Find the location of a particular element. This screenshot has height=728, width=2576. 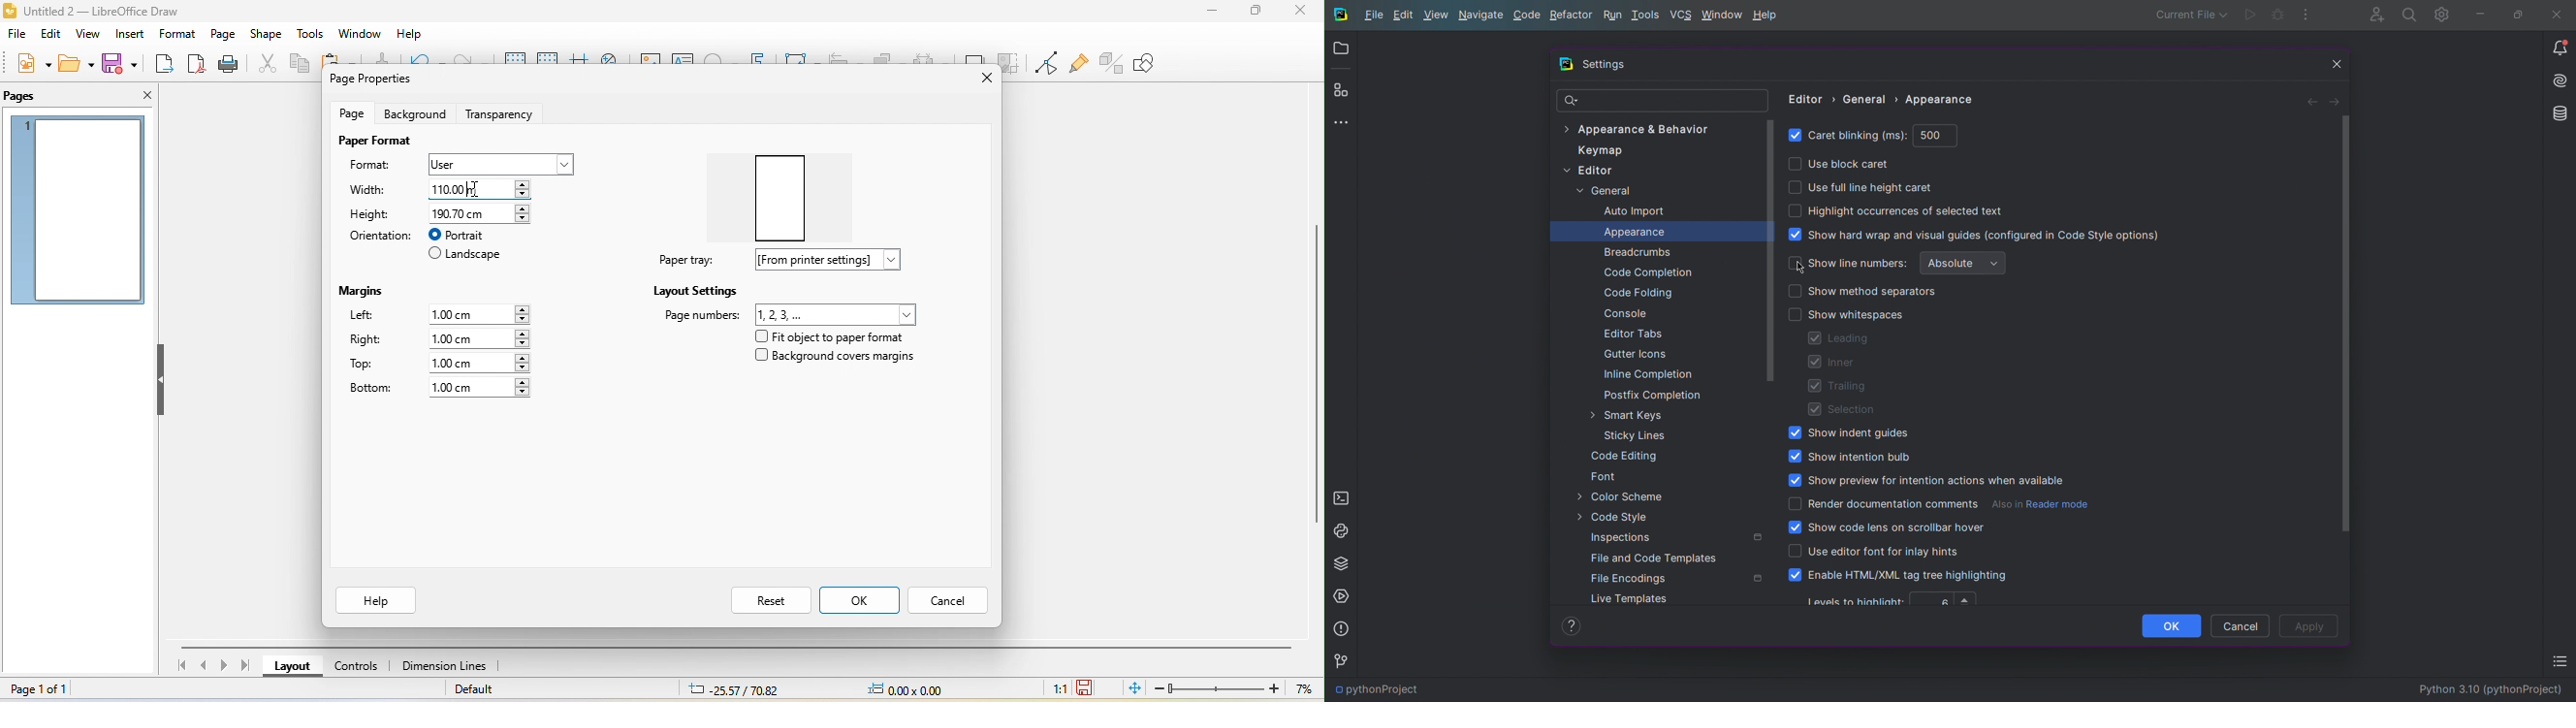

page properties is located at coordinates (376, 80).